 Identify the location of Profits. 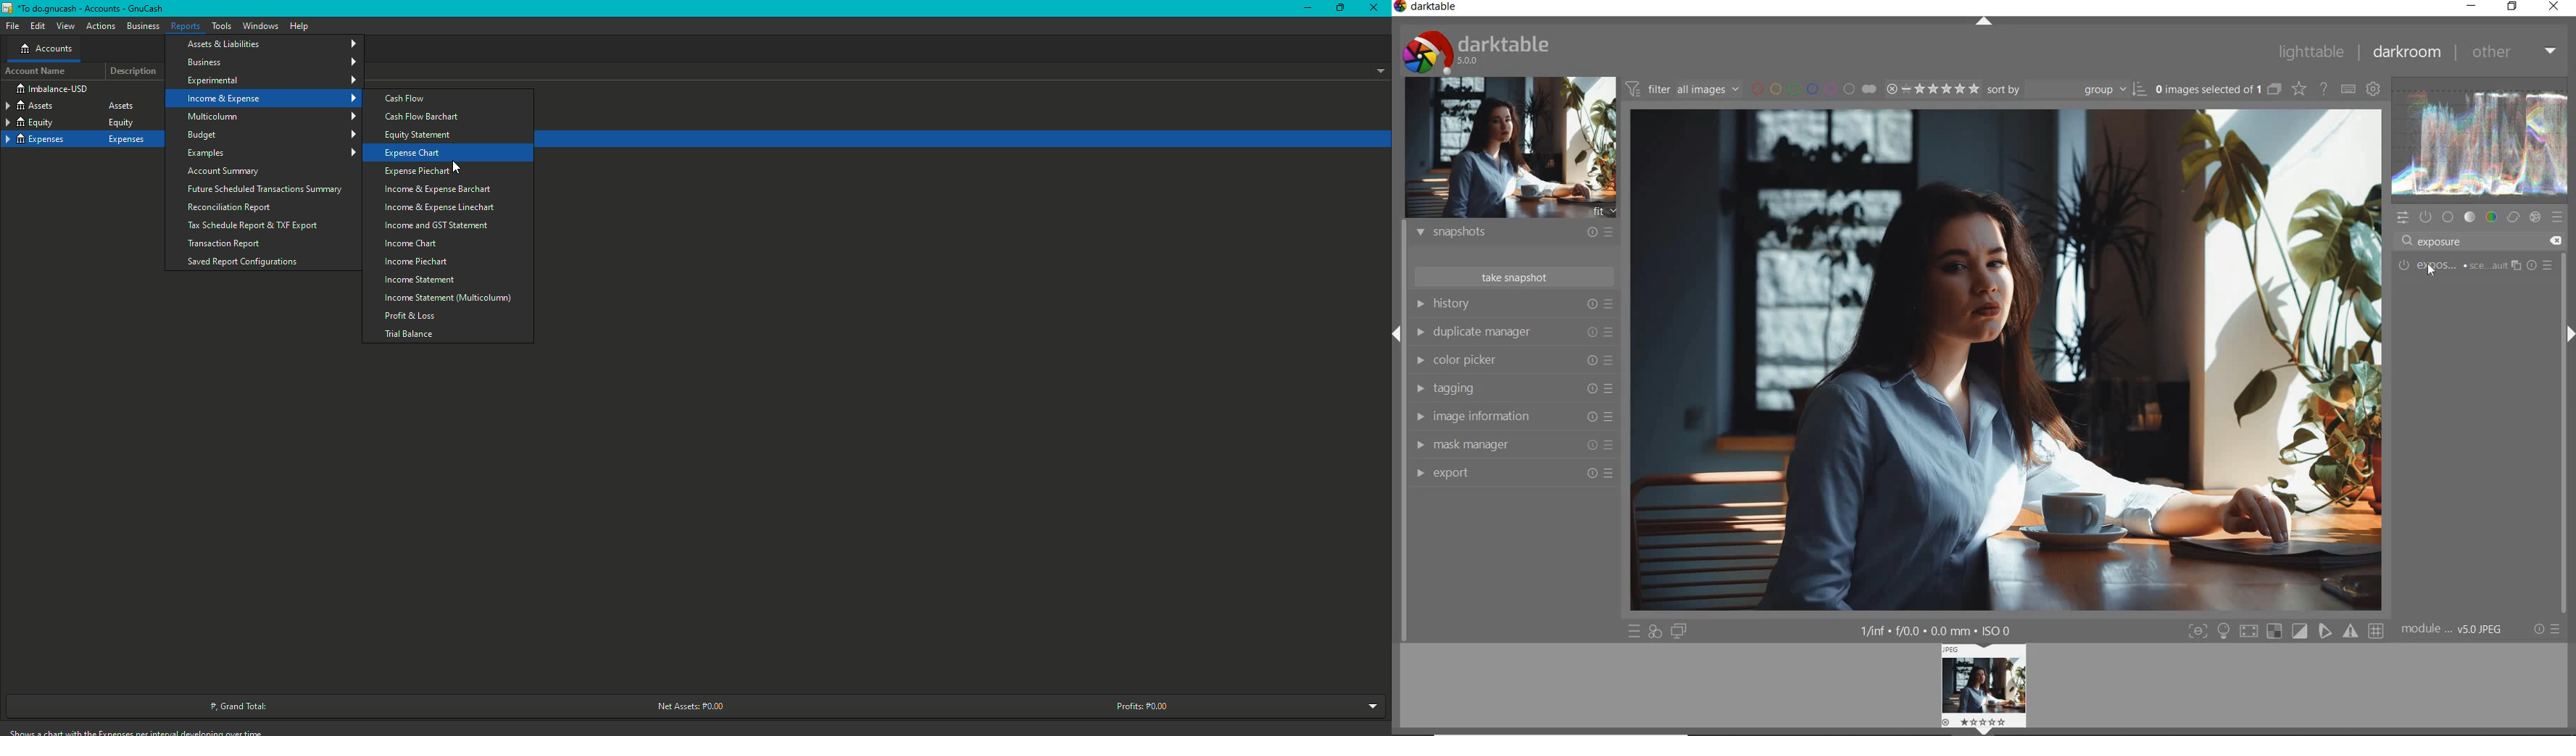
(1142, 705).